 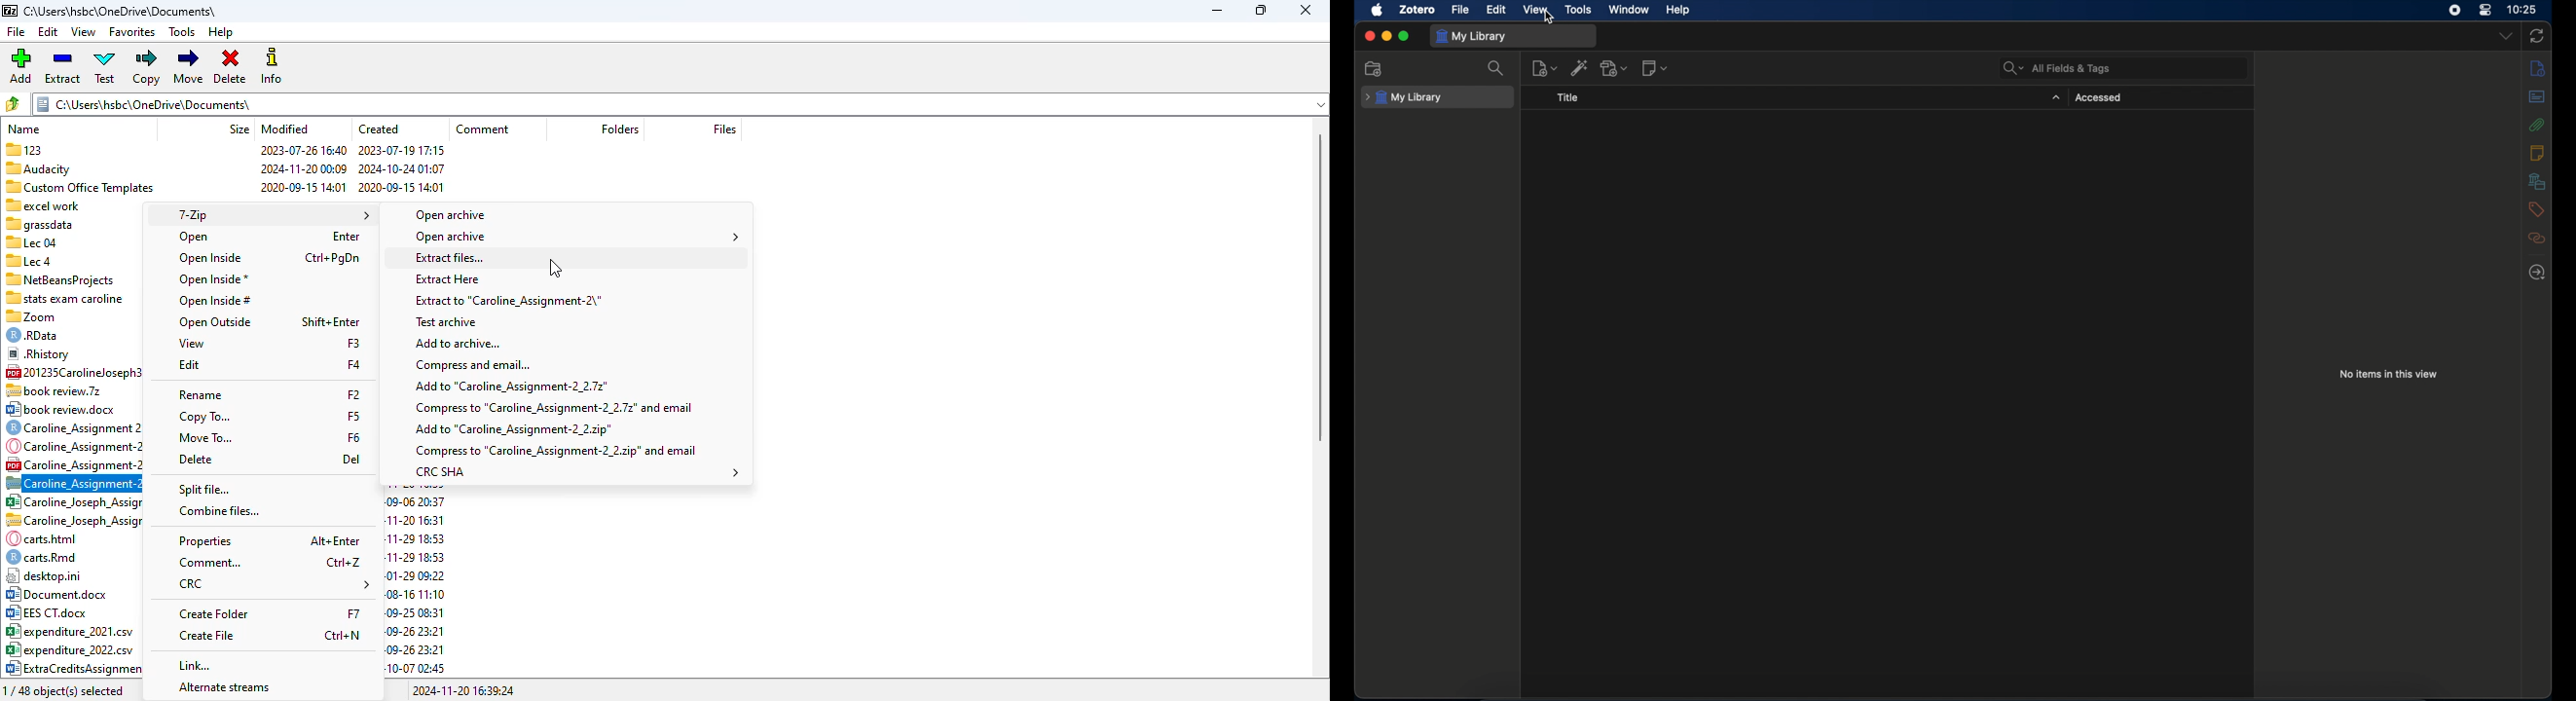 What do you see at coordinates (331, 321) in the screenshot?
I see `shortcut for open outside` at bounding box center [331, 321].